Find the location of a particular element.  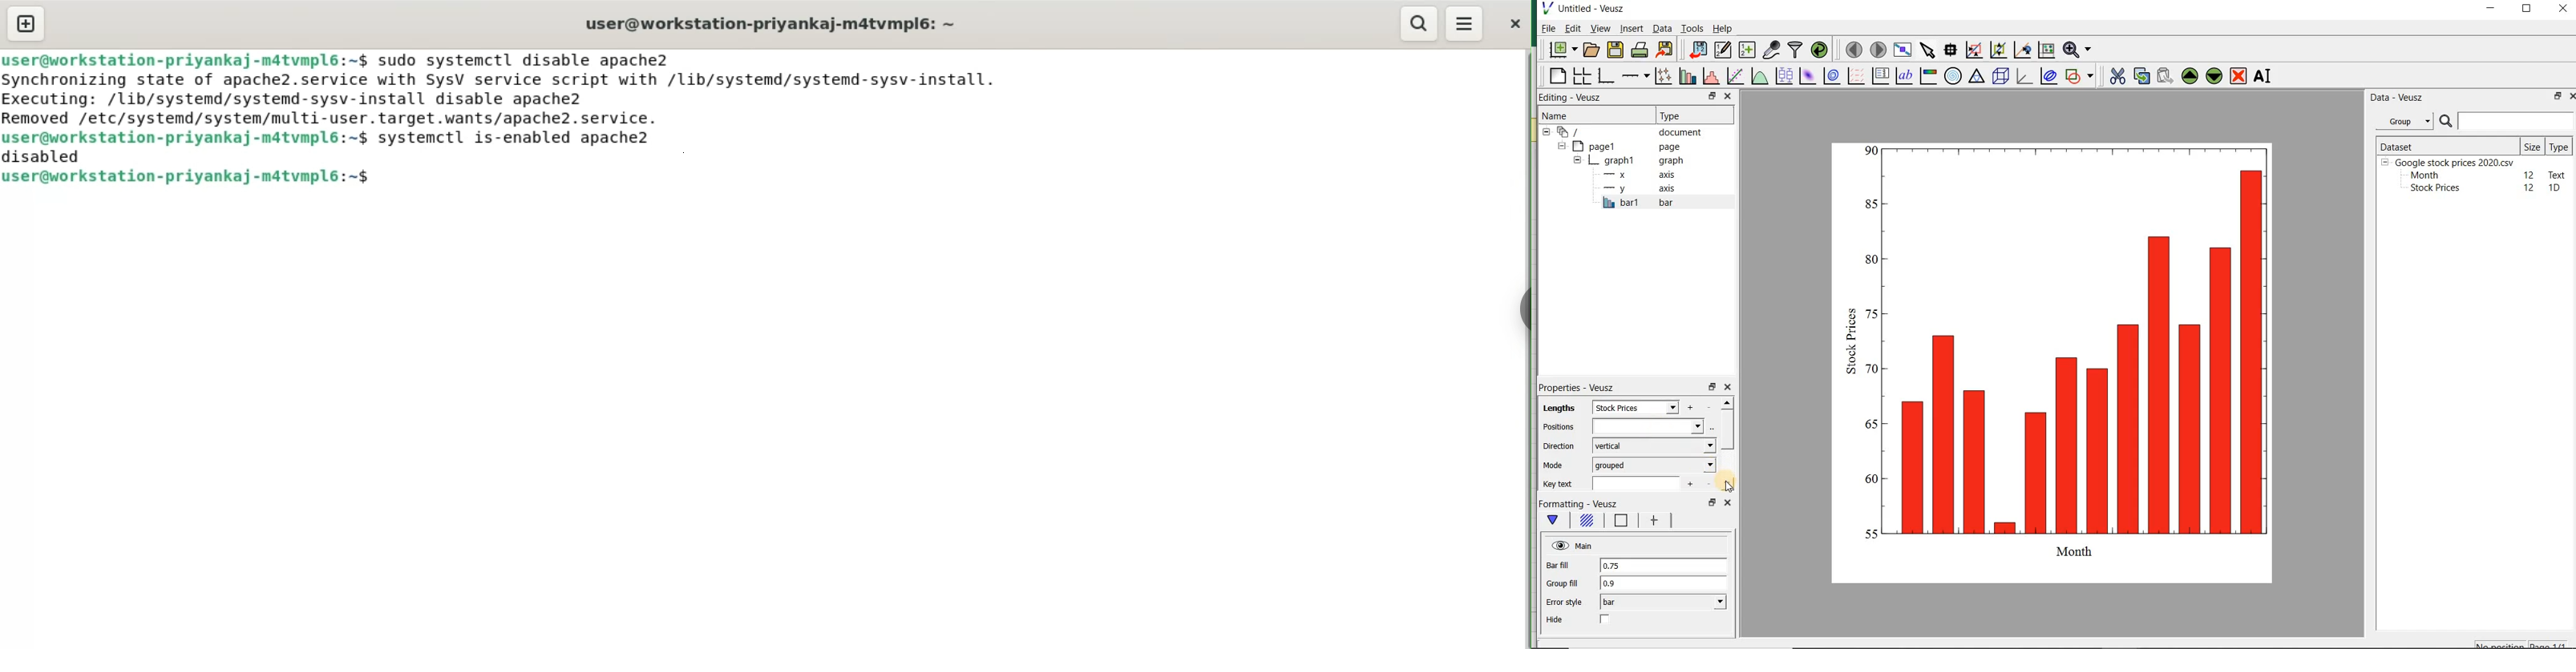

Bar fill is located at coordinates (1558, 566).